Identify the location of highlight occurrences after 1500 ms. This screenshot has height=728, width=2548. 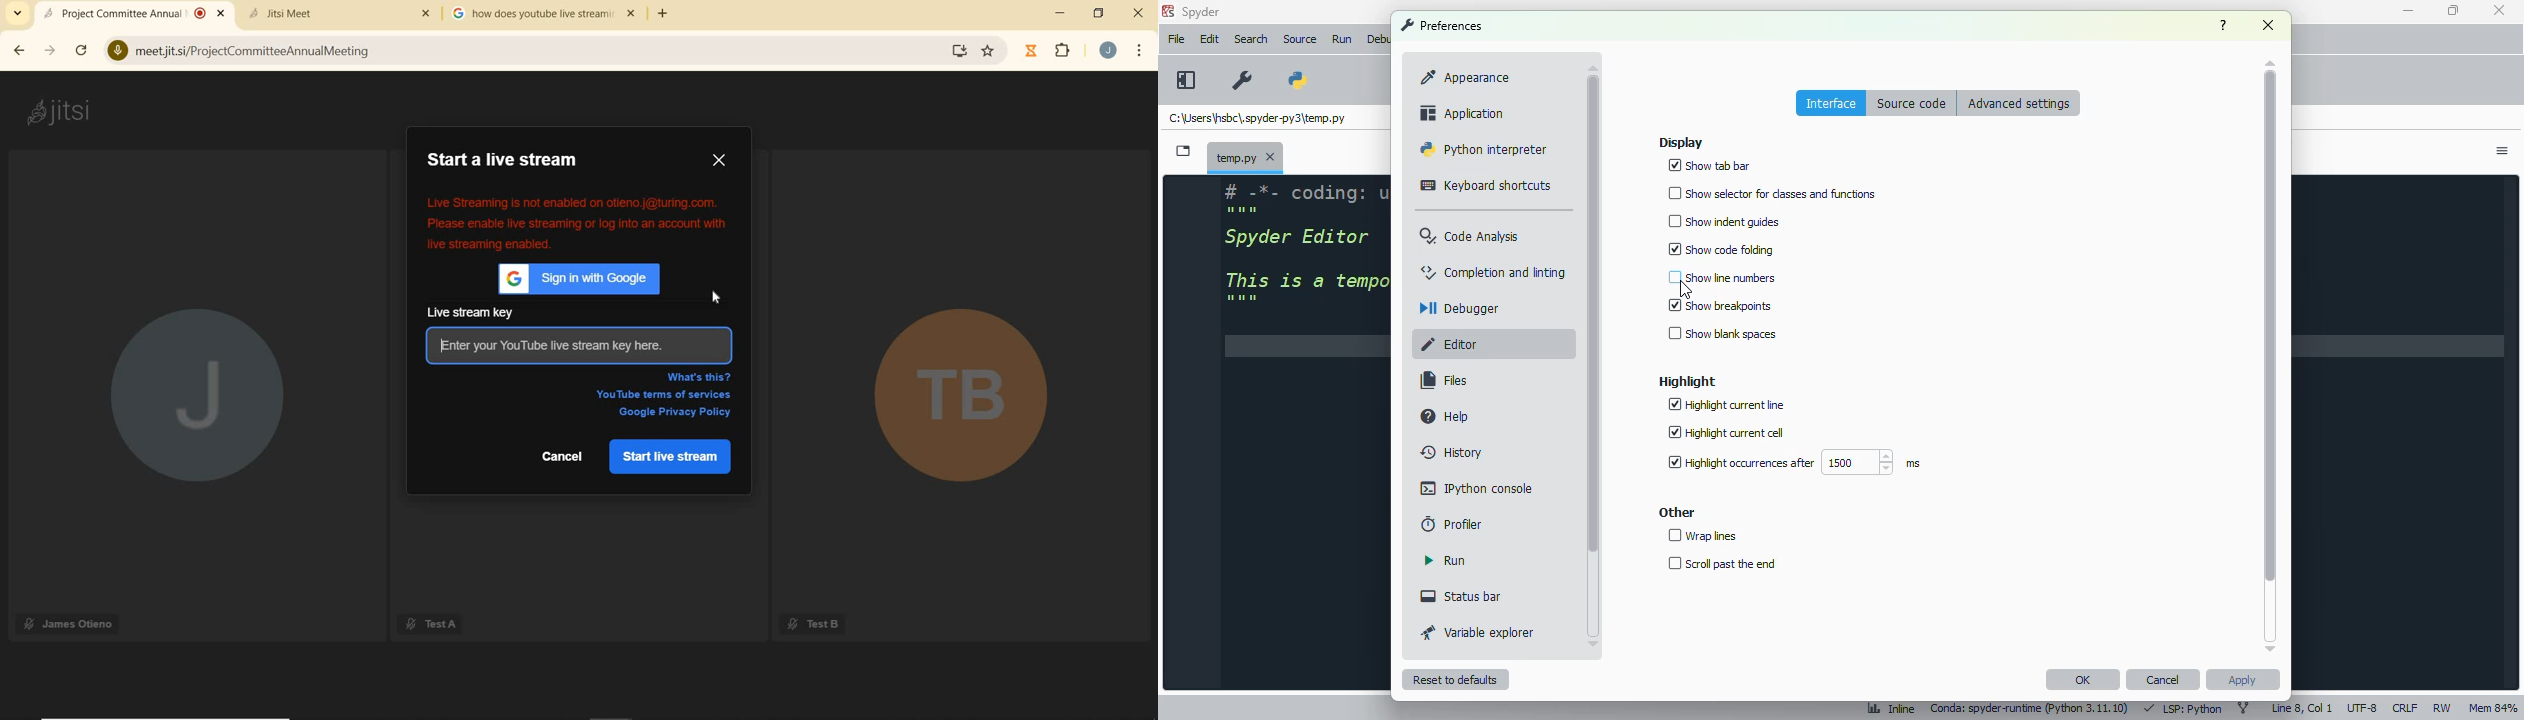
(1791, 463).